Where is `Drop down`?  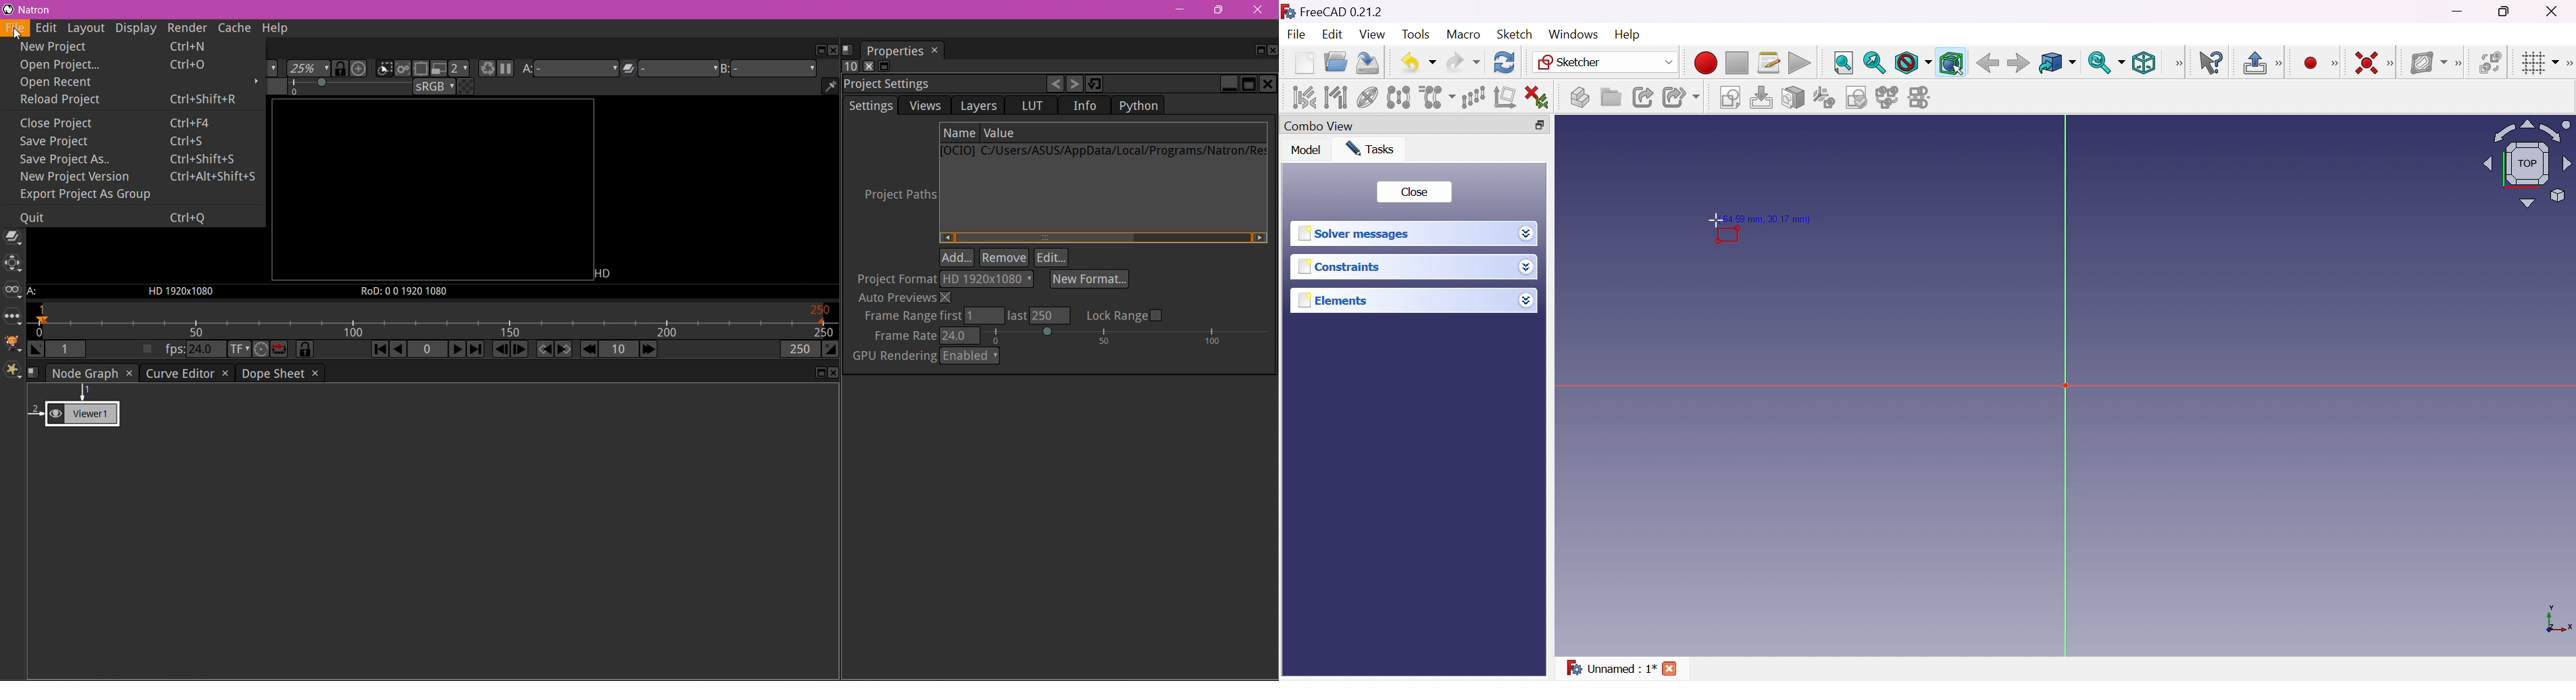
Drop down is located at coordinates (1526, 266).